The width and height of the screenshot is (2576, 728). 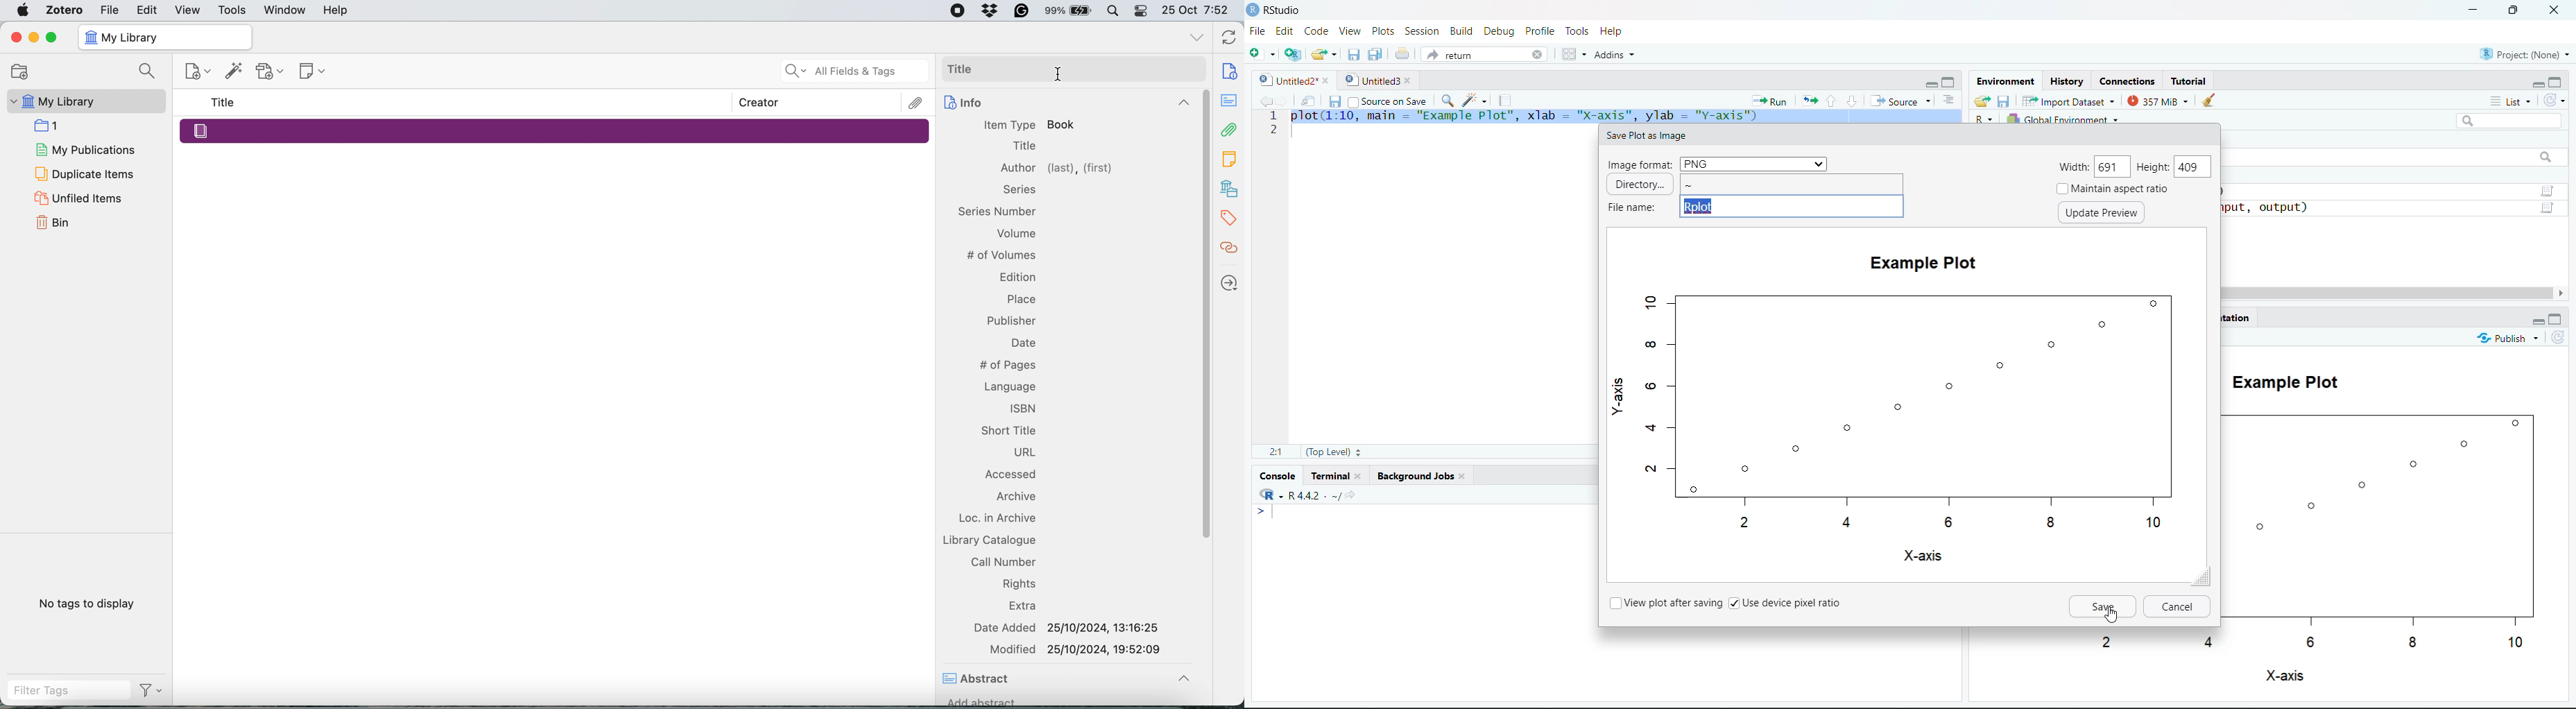 What do you see at coordinates (1769, 100) in the screenshot?
I see `Run the current line or selection (Ctrl + Enter)` at bounding box center [1769, 100].